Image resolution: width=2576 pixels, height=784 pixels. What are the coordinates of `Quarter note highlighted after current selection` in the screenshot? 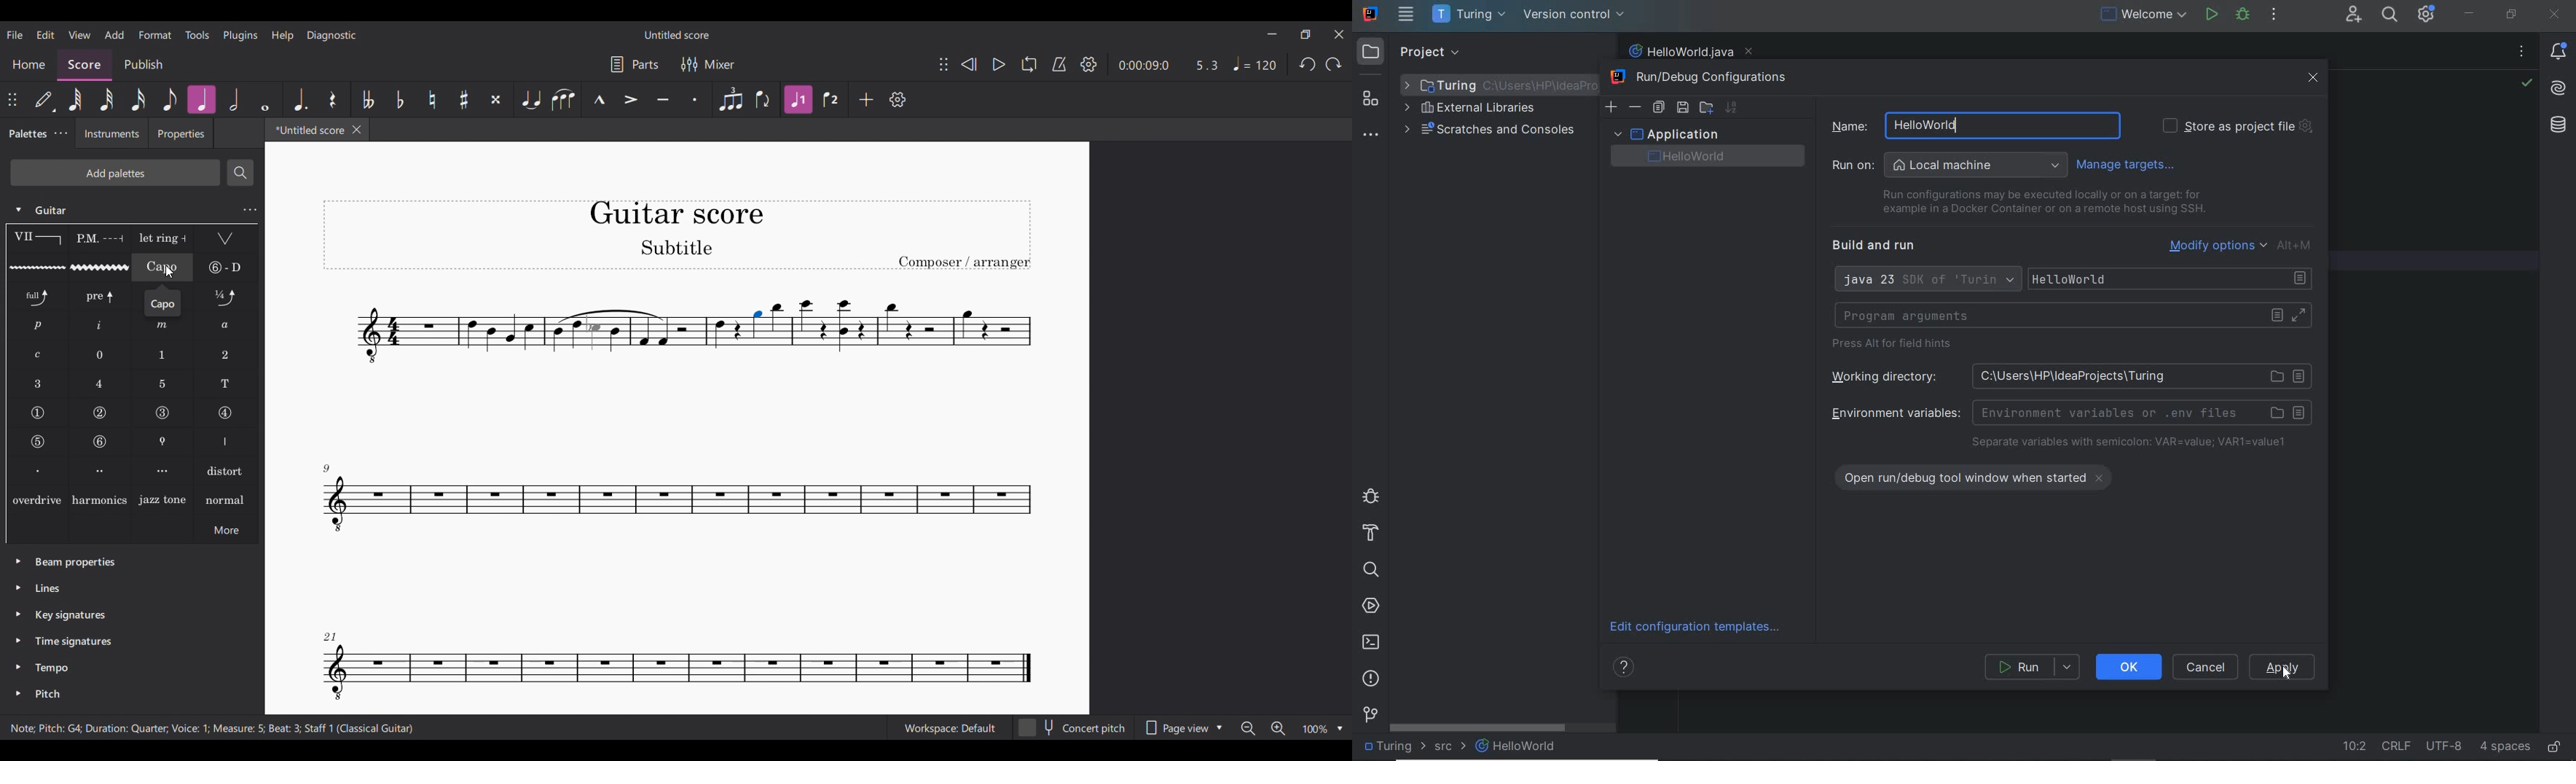 It's located at (201, 99).